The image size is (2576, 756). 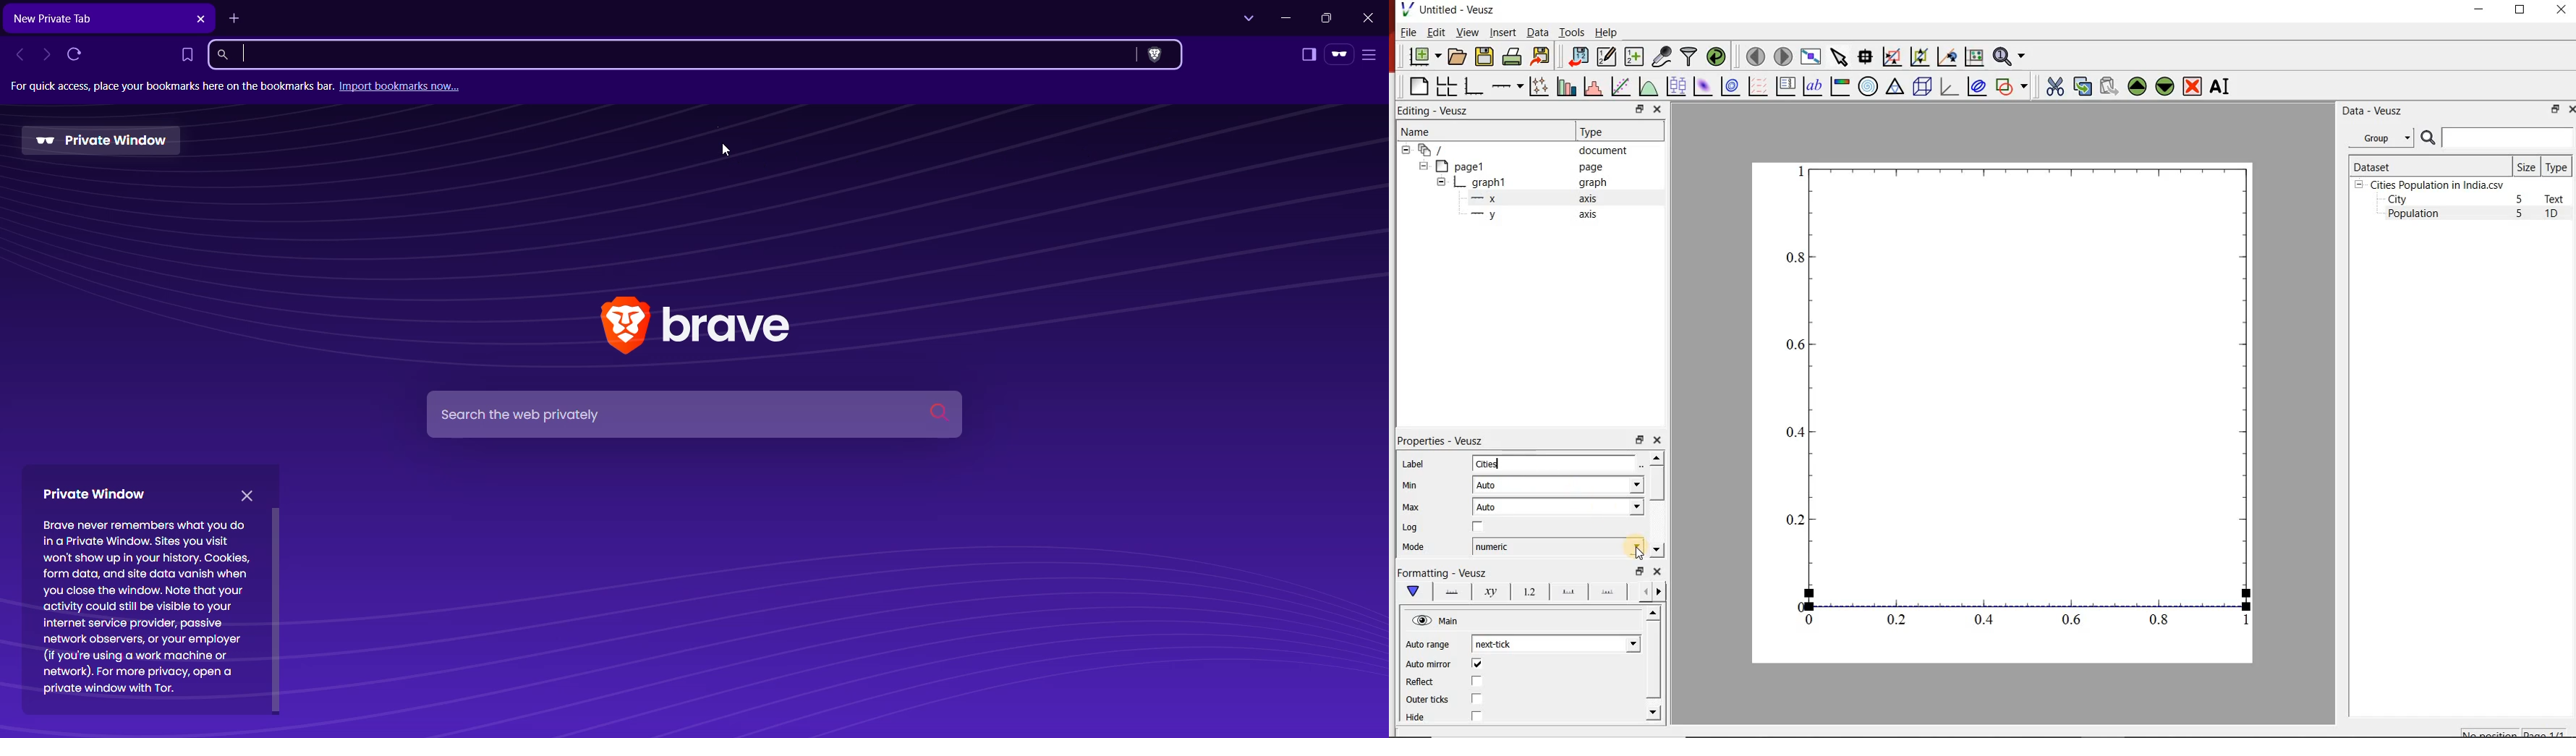 What do you see at coordinates (1868, 86) in the screenshot?
I see `polar graph` at bounding box center [1868, 86].